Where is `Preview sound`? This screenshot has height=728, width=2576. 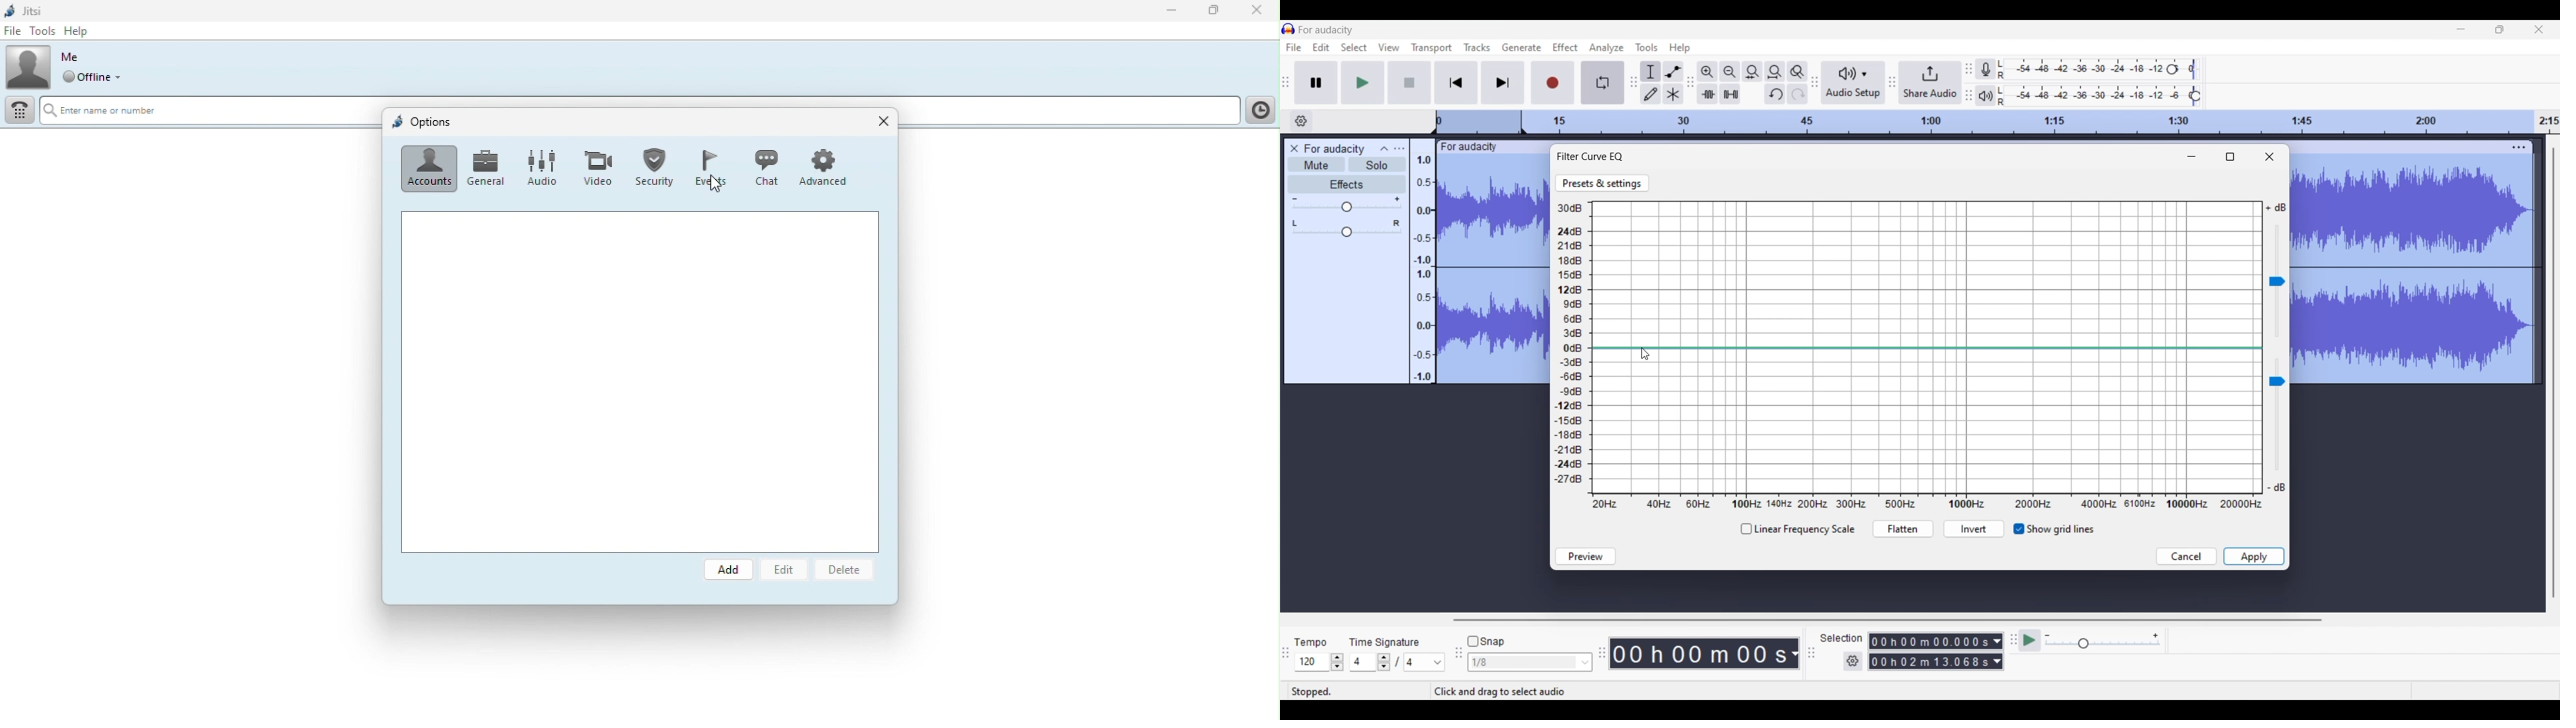 Preview sound is located at coordinates (1585, 557).